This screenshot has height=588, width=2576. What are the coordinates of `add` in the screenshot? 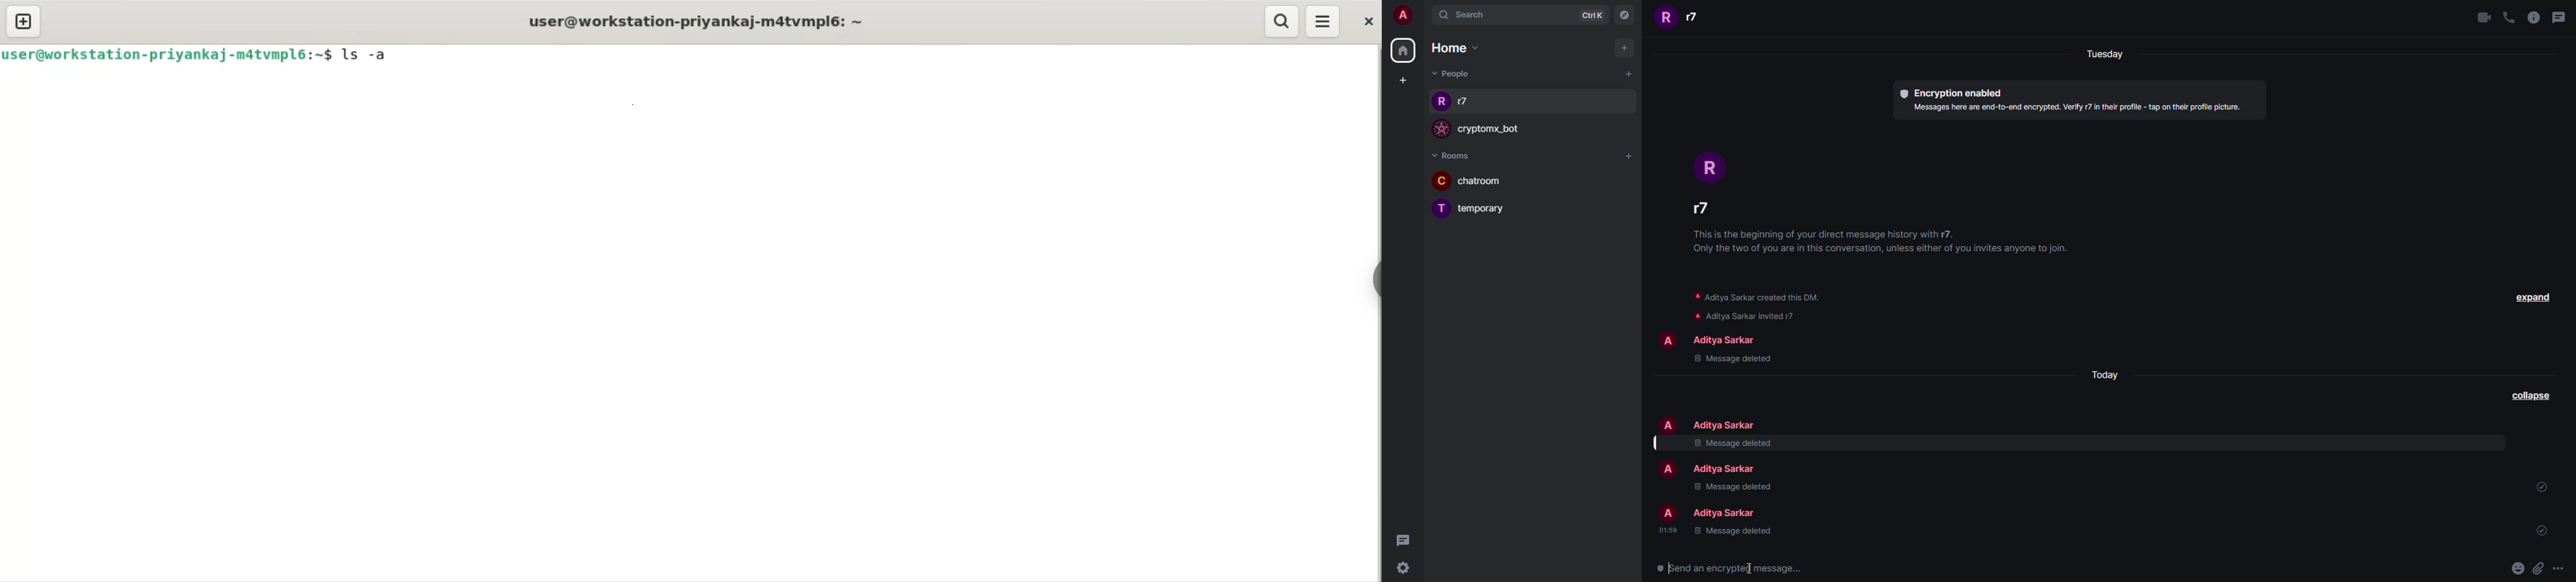 It's located at (1630, 156).